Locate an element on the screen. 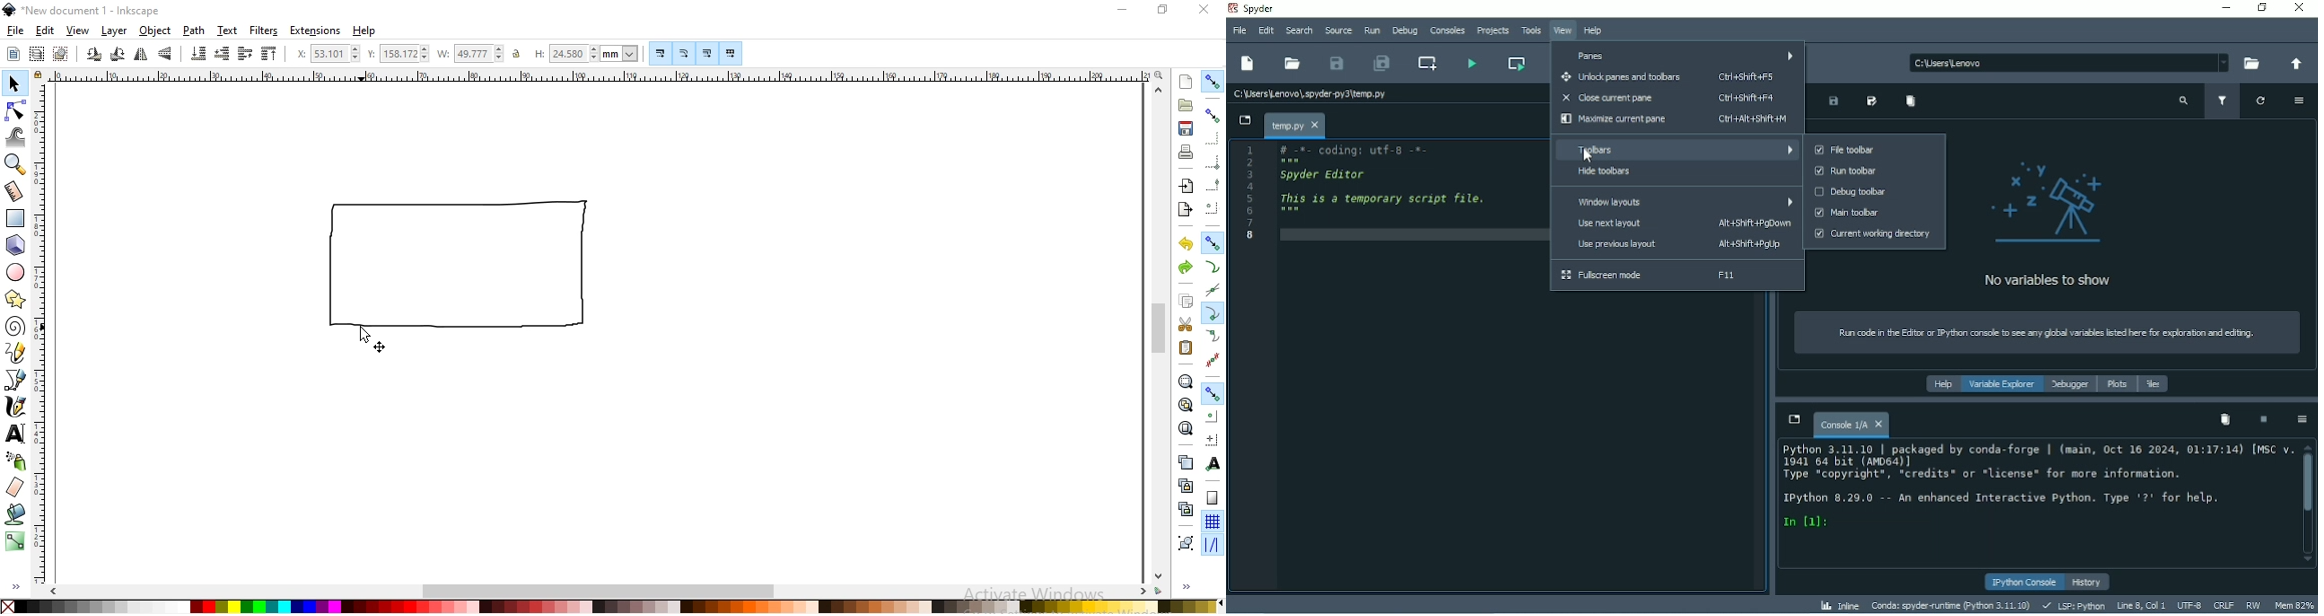 This screenshot has height=616, width=2324. Serial numbers is located at coordinates (1251, 194).